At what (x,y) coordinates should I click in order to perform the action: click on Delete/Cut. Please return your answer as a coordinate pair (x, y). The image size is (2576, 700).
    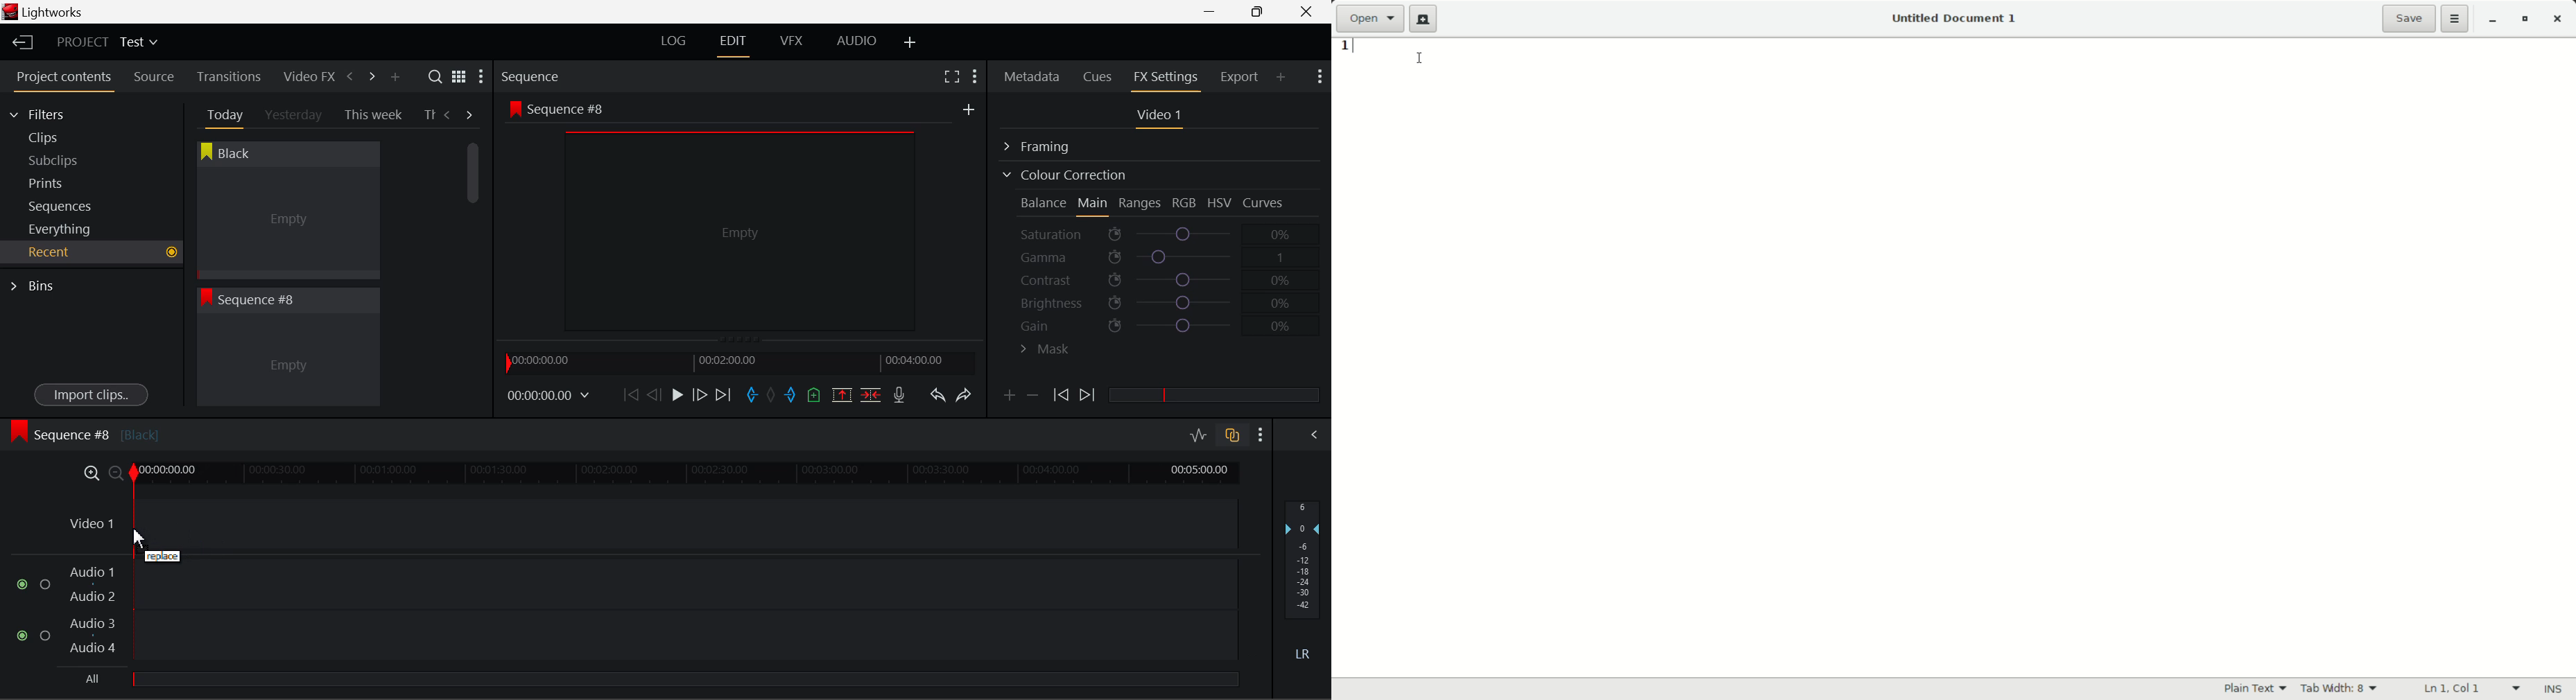
    Looking at the image, I should click on (871, 394).